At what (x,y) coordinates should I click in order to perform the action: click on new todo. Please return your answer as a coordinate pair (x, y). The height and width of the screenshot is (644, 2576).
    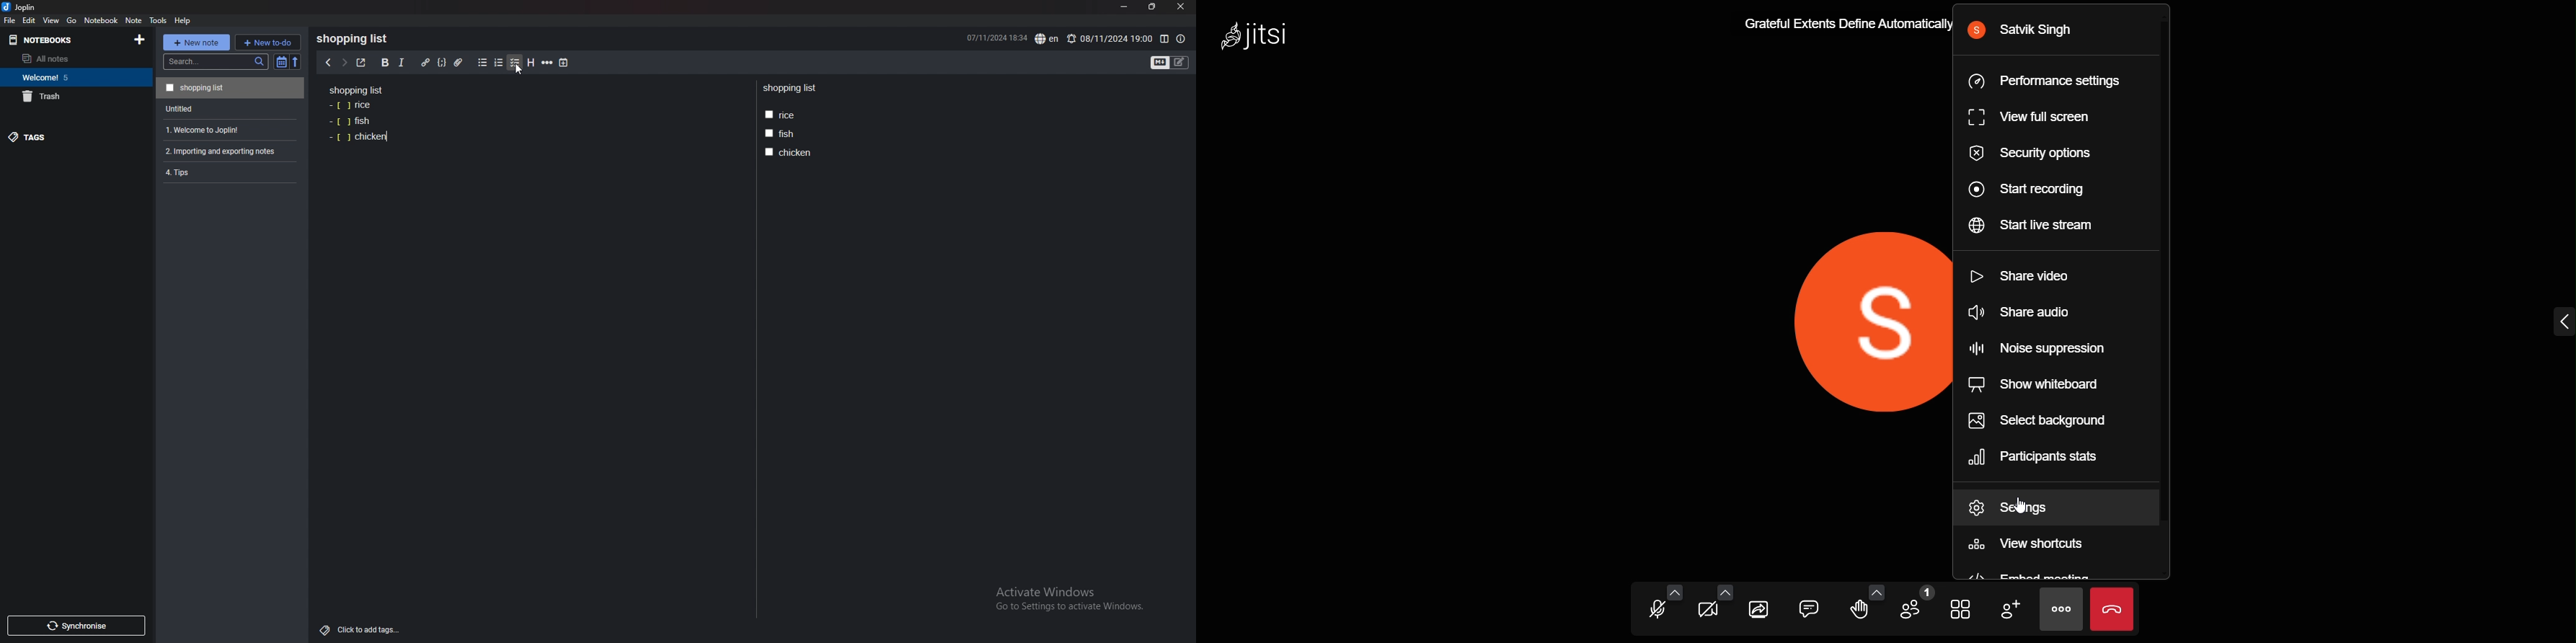
    Looking at the image, I should click on (267, 42).